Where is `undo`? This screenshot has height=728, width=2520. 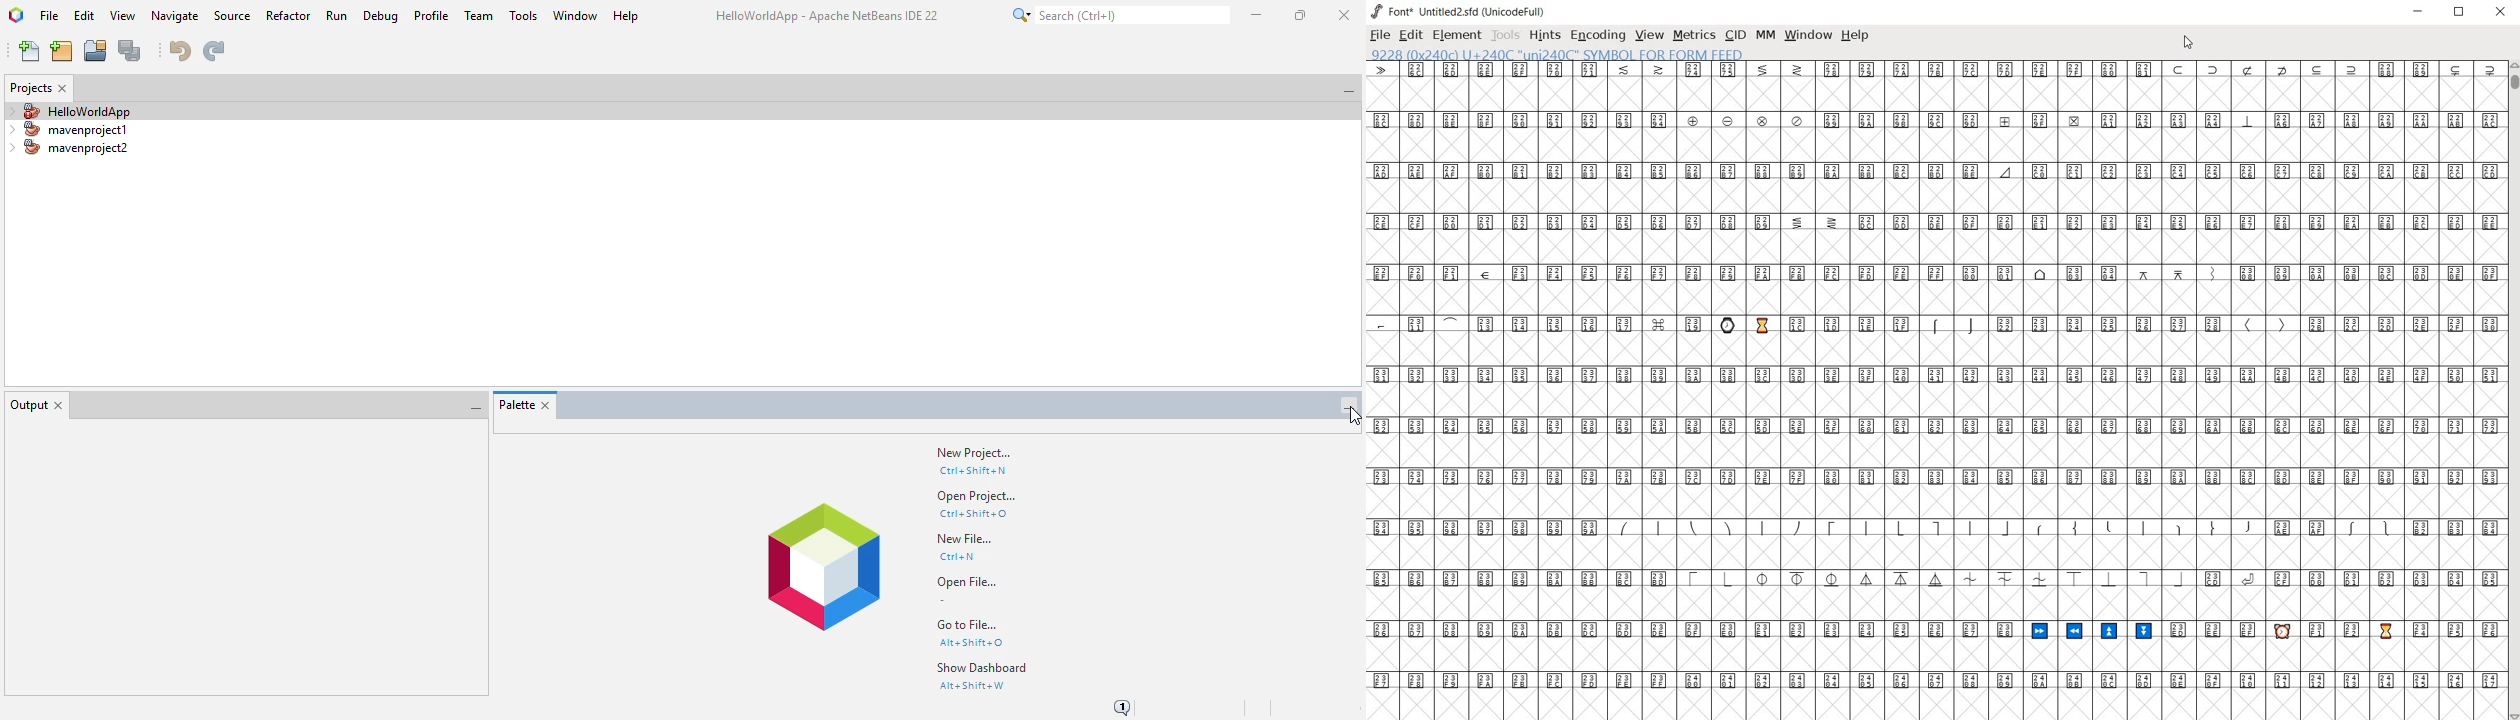
undo is located at coordinates (181, 50).